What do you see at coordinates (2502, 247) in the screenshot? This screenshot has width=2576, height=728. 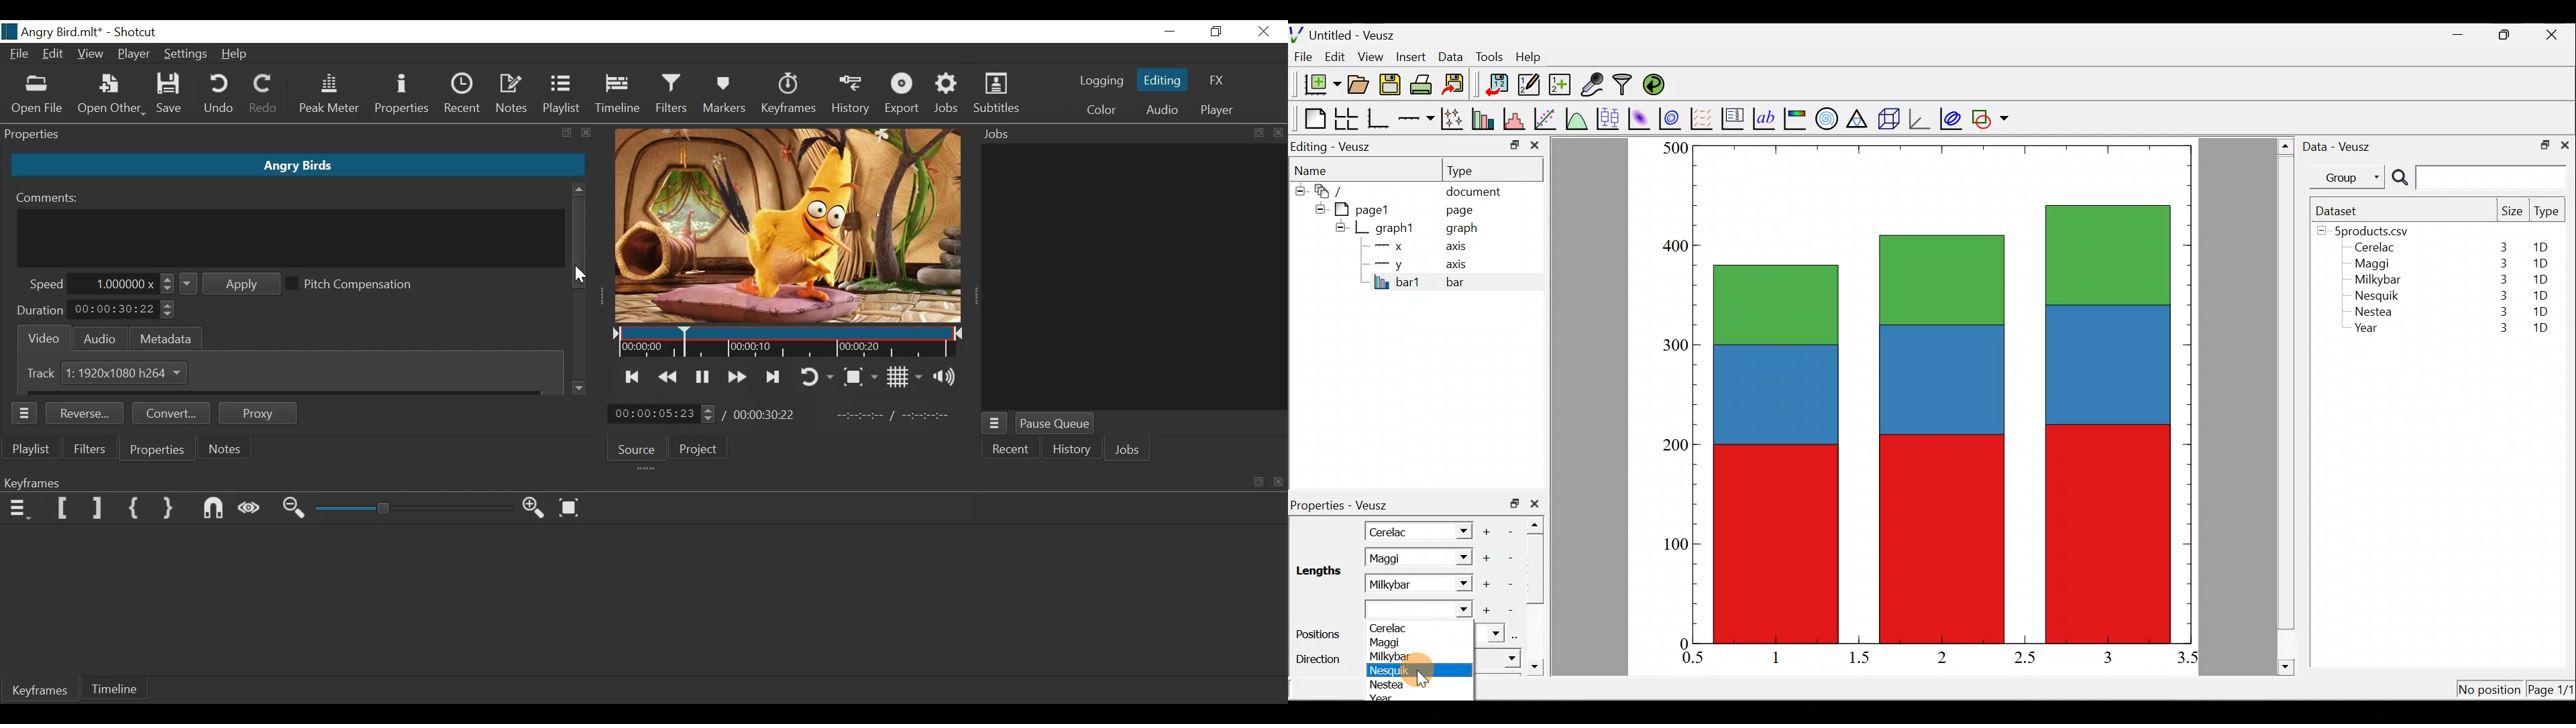 I see `3` at bounding box center [2502, 247].